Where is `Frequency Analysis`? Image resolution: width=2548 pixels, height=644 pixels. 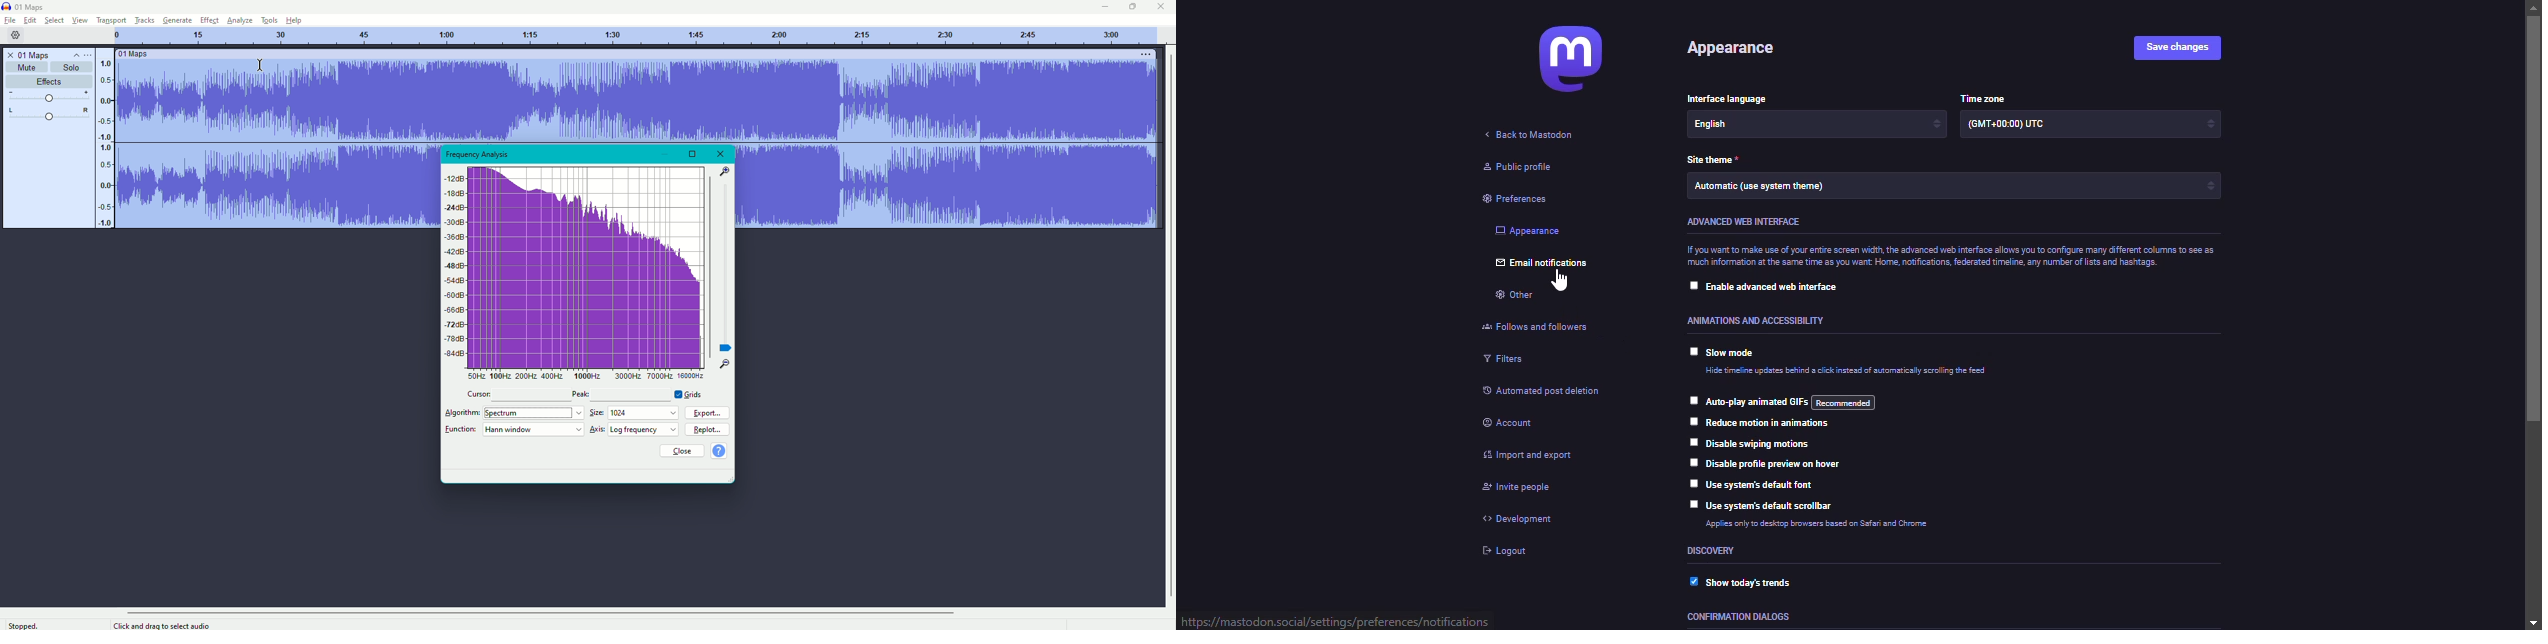 Frequency Analysis is located at coordinates (480, 154).